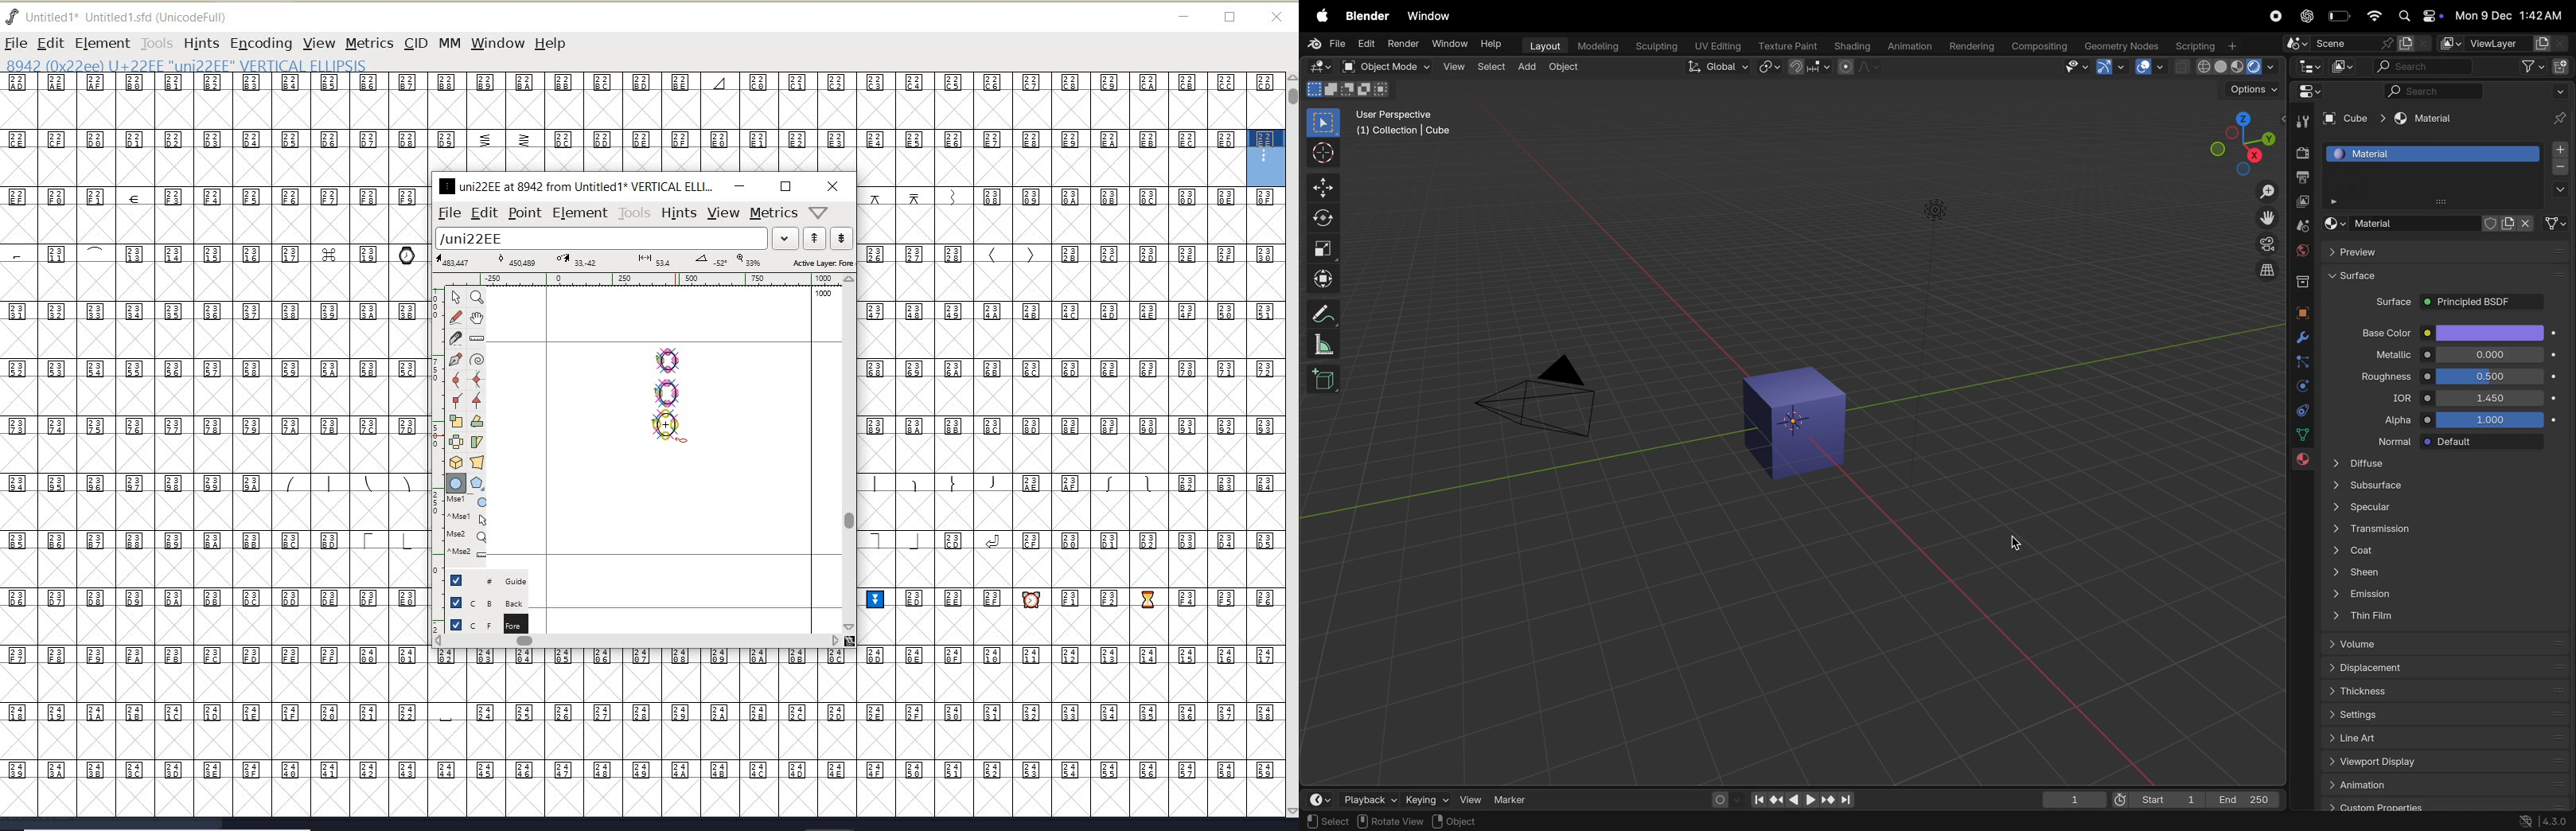 Image resolution: width=2576 pixels, height=840 pixels. I want to click on show previous/next word list, so click(829, 240).